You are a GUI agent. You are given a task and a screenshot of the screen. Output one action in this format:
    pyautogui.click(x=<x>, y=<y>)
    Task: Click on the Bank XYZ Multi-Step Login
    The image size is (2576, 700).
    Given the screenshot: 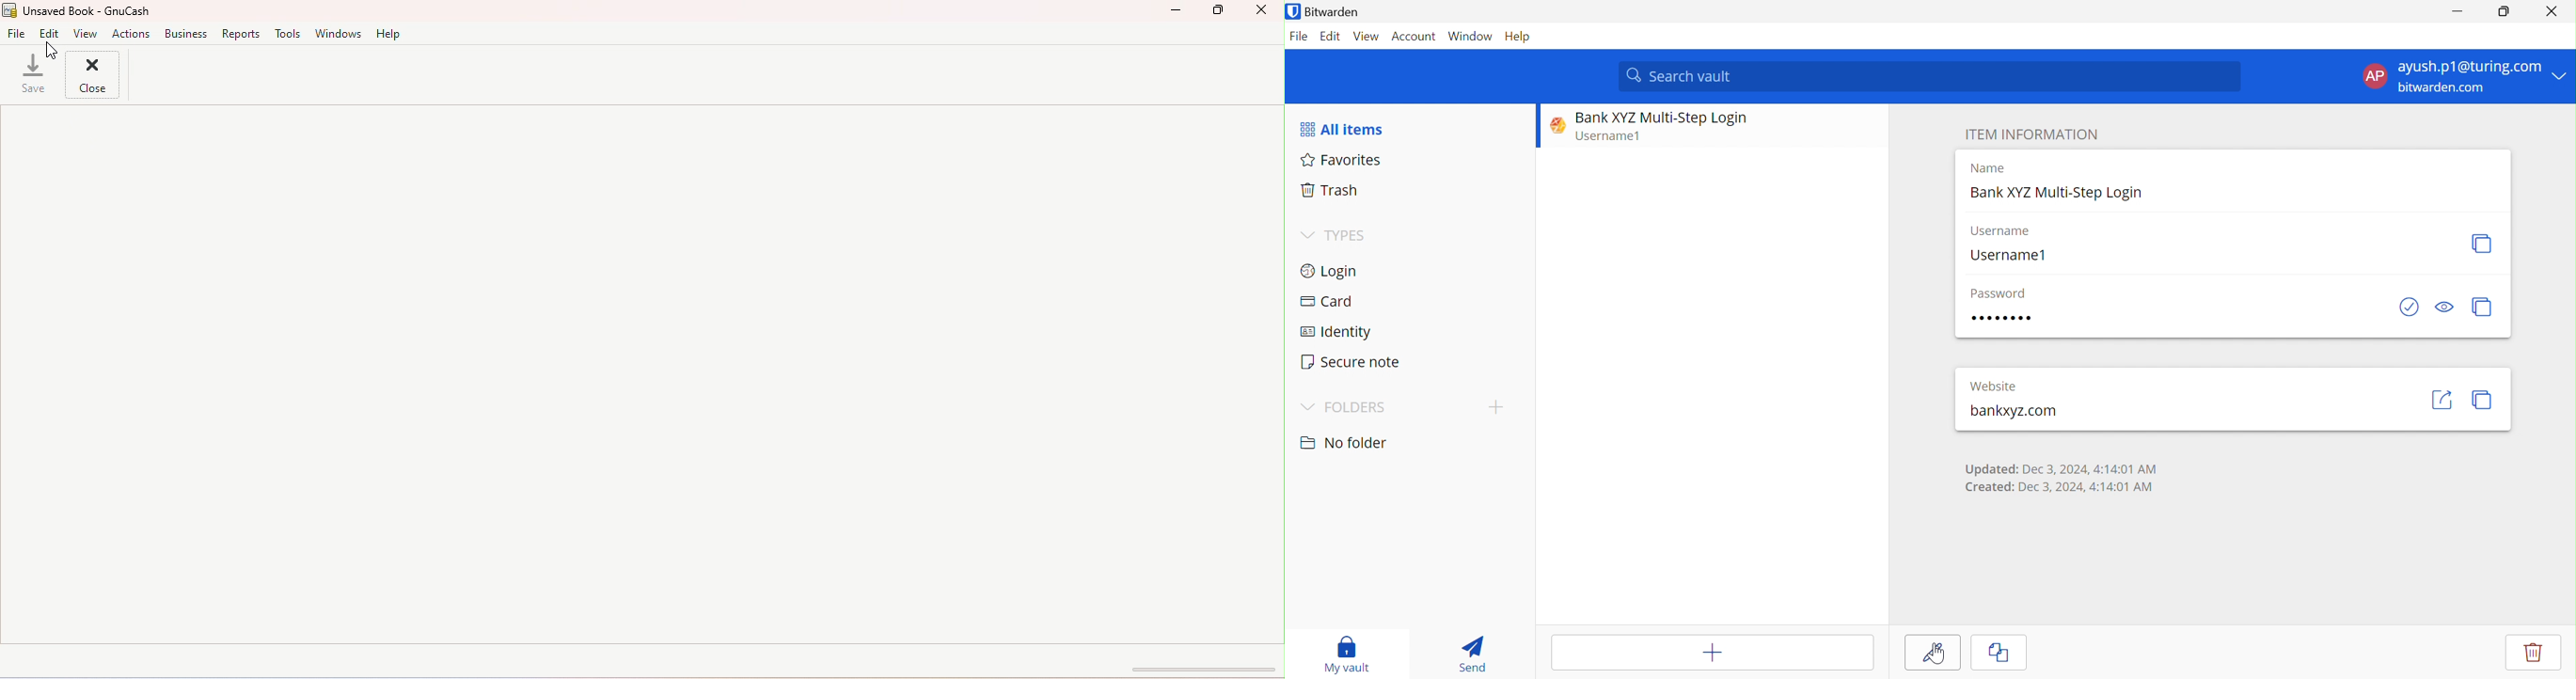 What is the action you would take?
    pyautogui.click(x=2060, y=193)
    